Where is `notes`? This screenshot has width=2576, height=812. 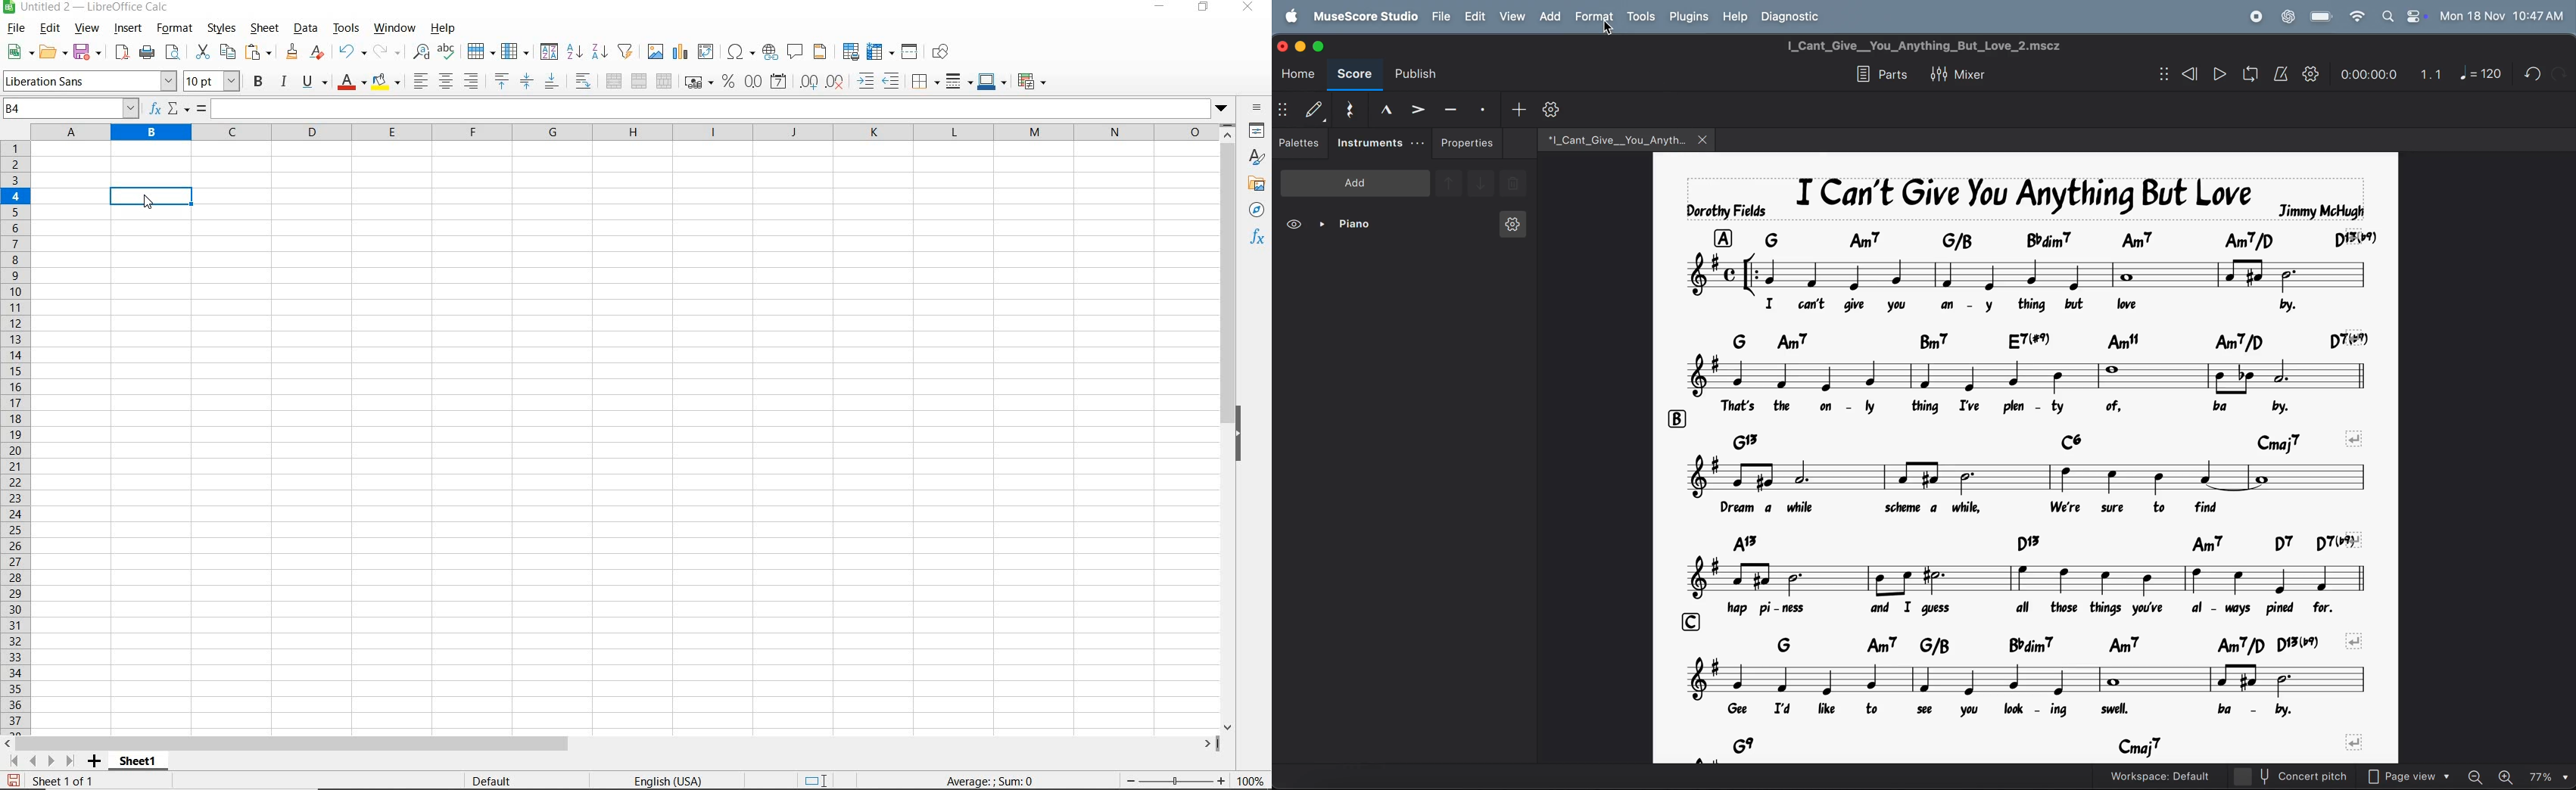
notes is located at coordinates (2031, 576).